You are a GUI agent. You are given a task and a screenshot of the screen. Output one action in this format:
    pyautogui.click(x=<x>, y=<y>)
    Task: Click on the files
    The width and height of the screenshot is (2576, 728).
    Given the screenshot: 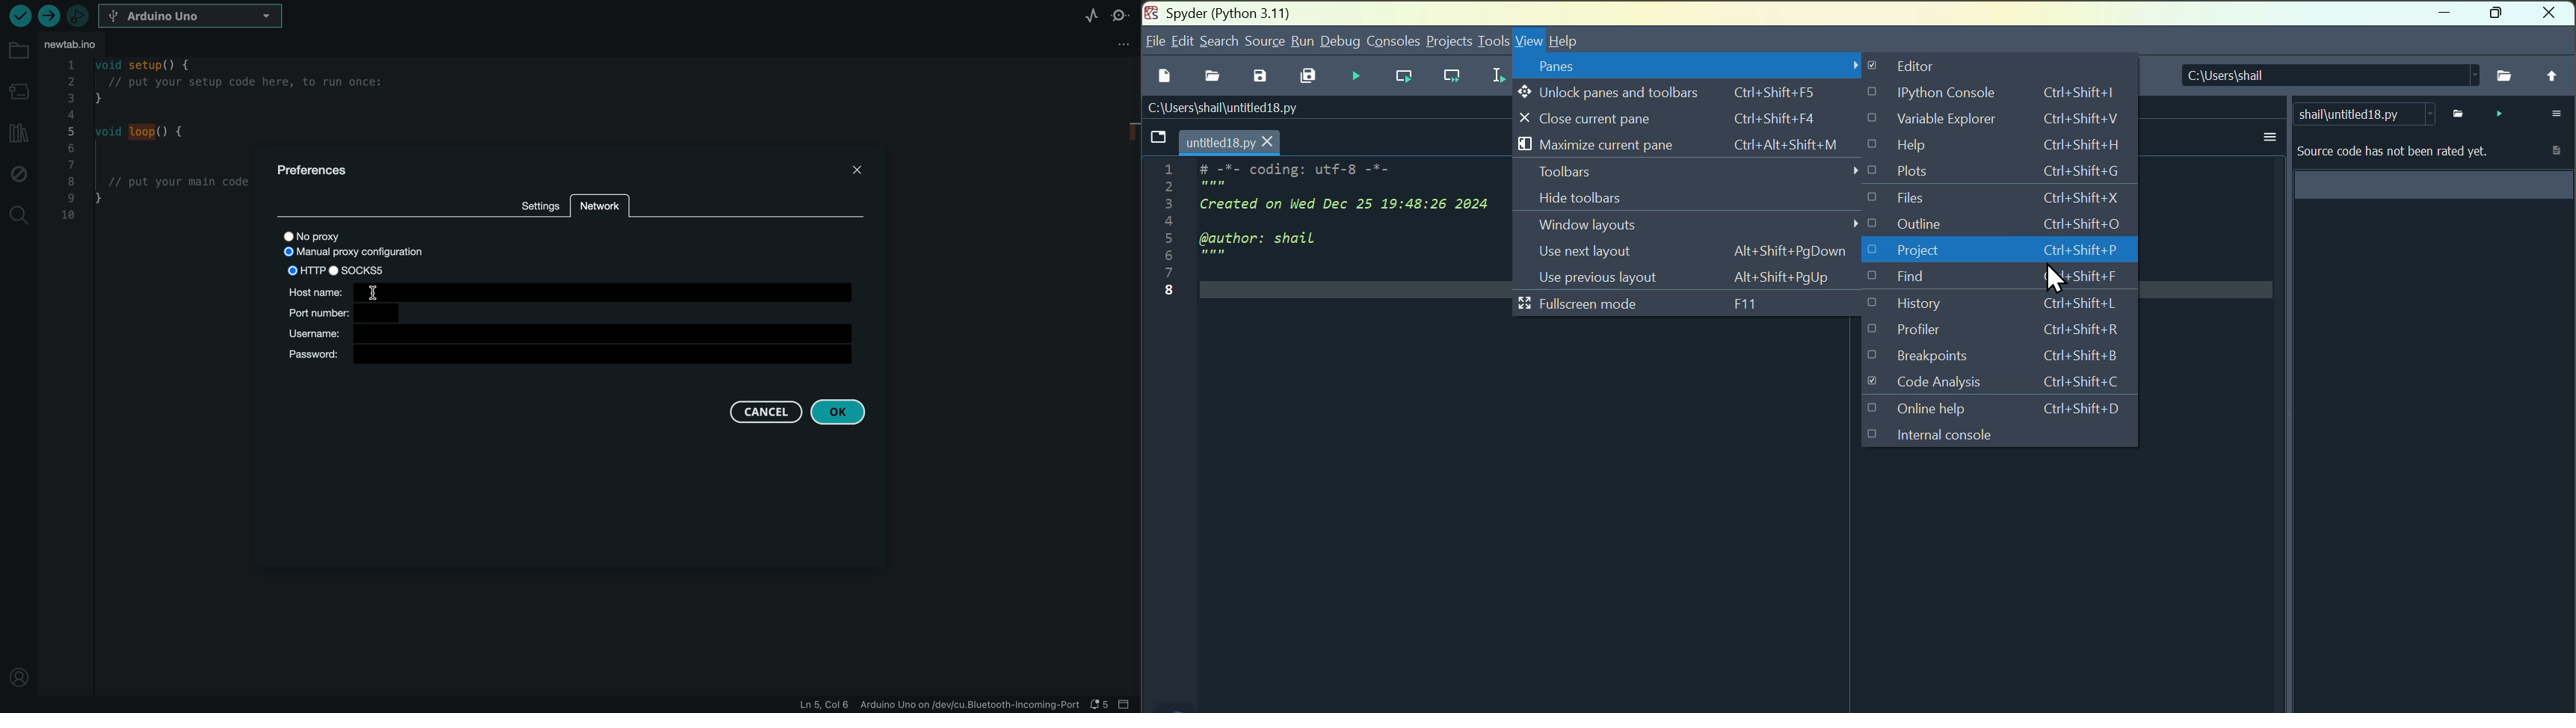 What is the action you would take?
    pyautogui.click(x=1996, y=199)
    